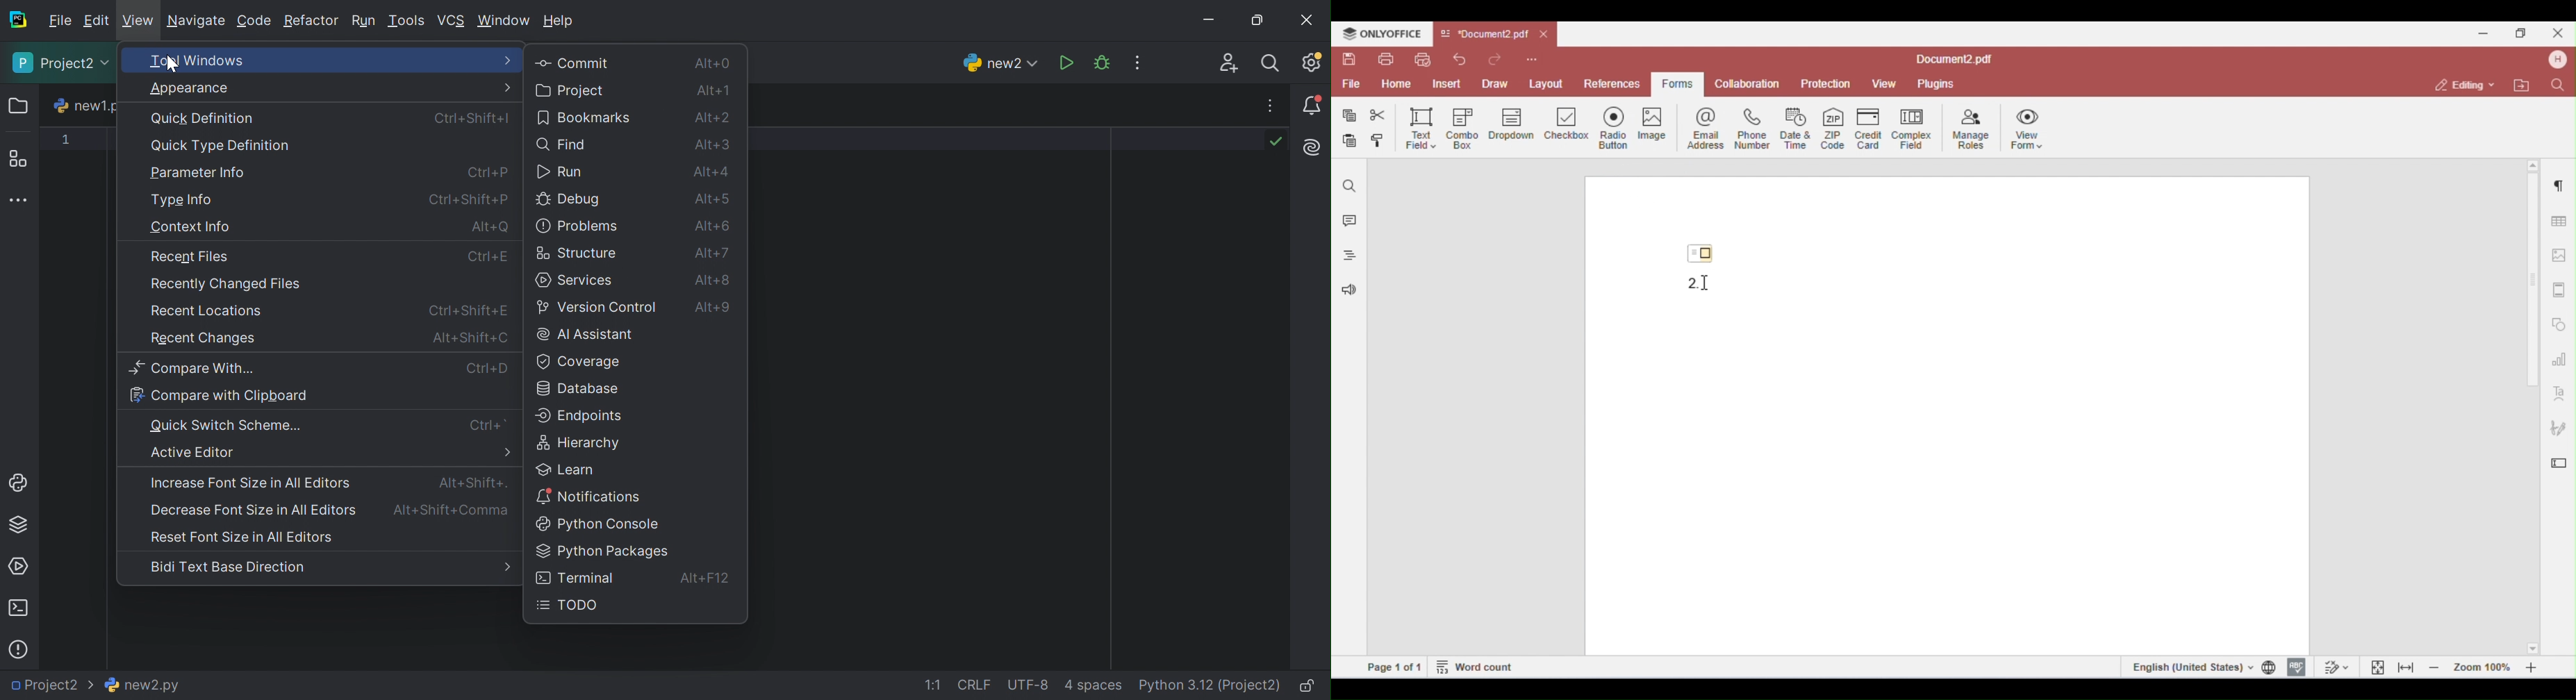 Image resolution: width=2576 pixels, height=700 pixels. Describe the element at coordinates (89, 106) in the screenshot. I see `new1.py` at that location.